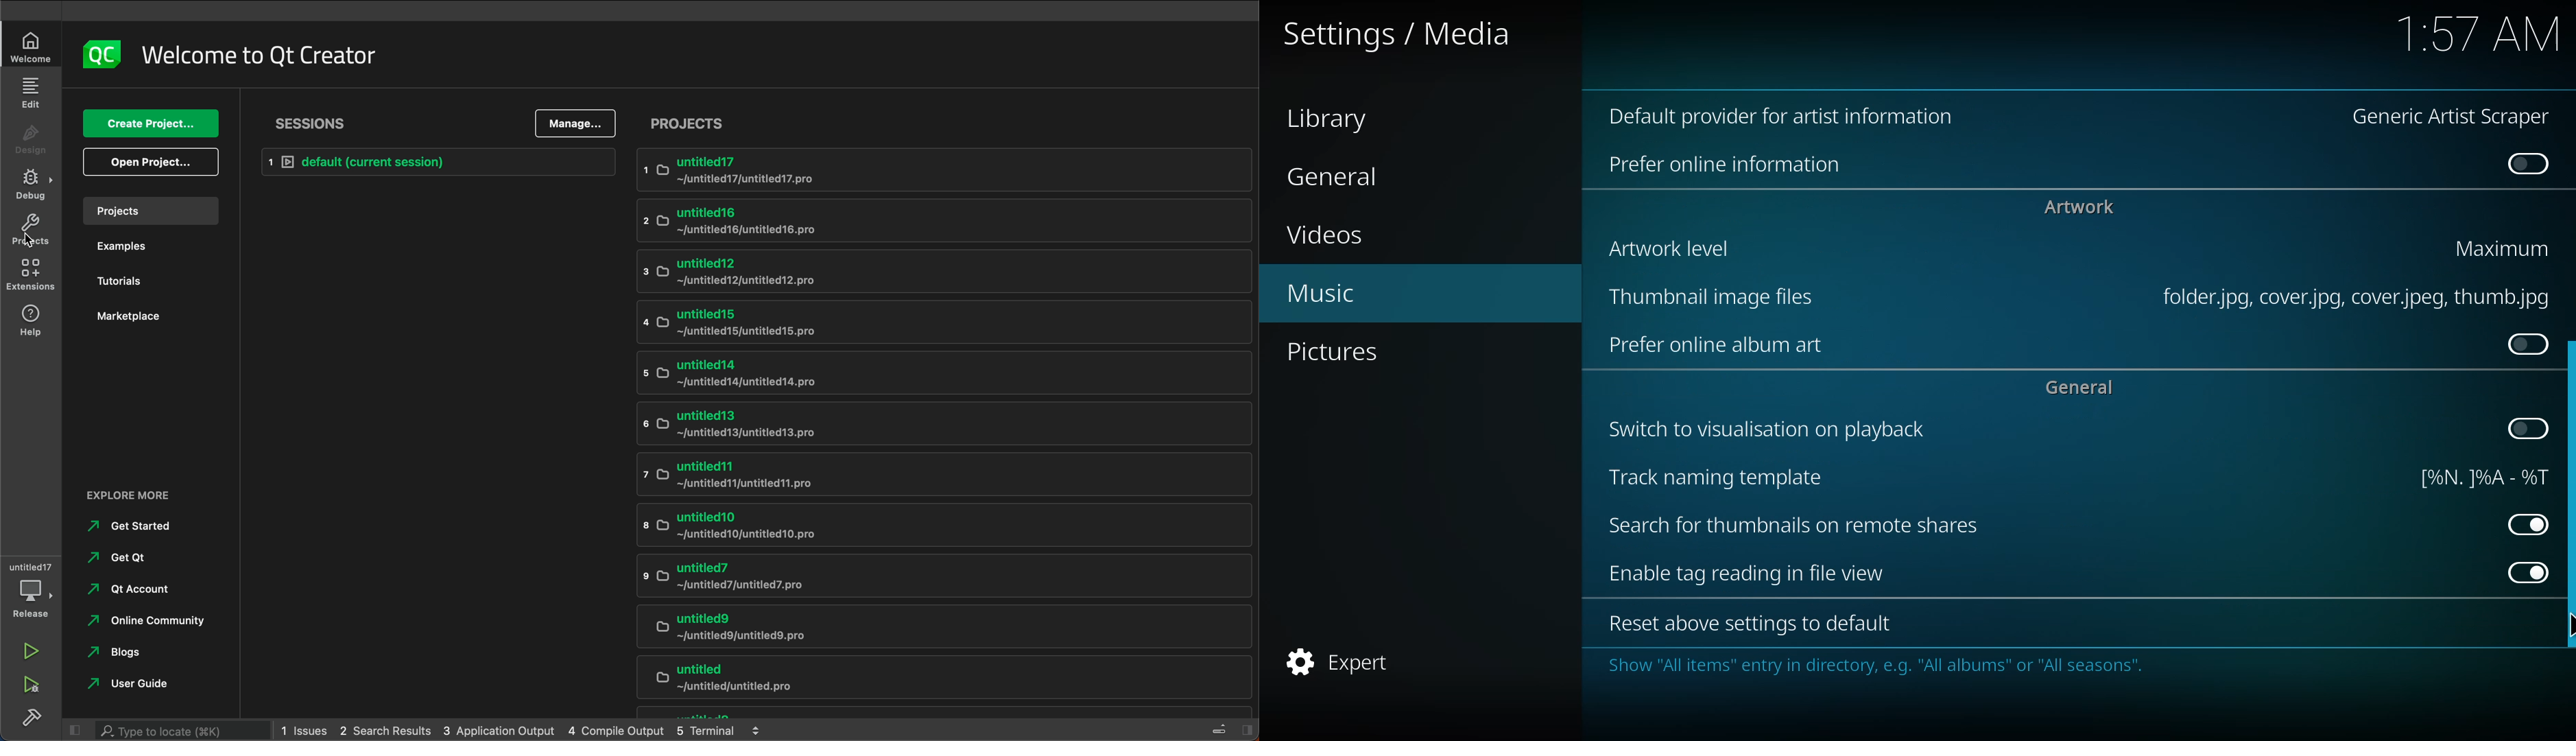 This screenshot has width=2576, height=756. I want to click on general, so click(1334, 177).